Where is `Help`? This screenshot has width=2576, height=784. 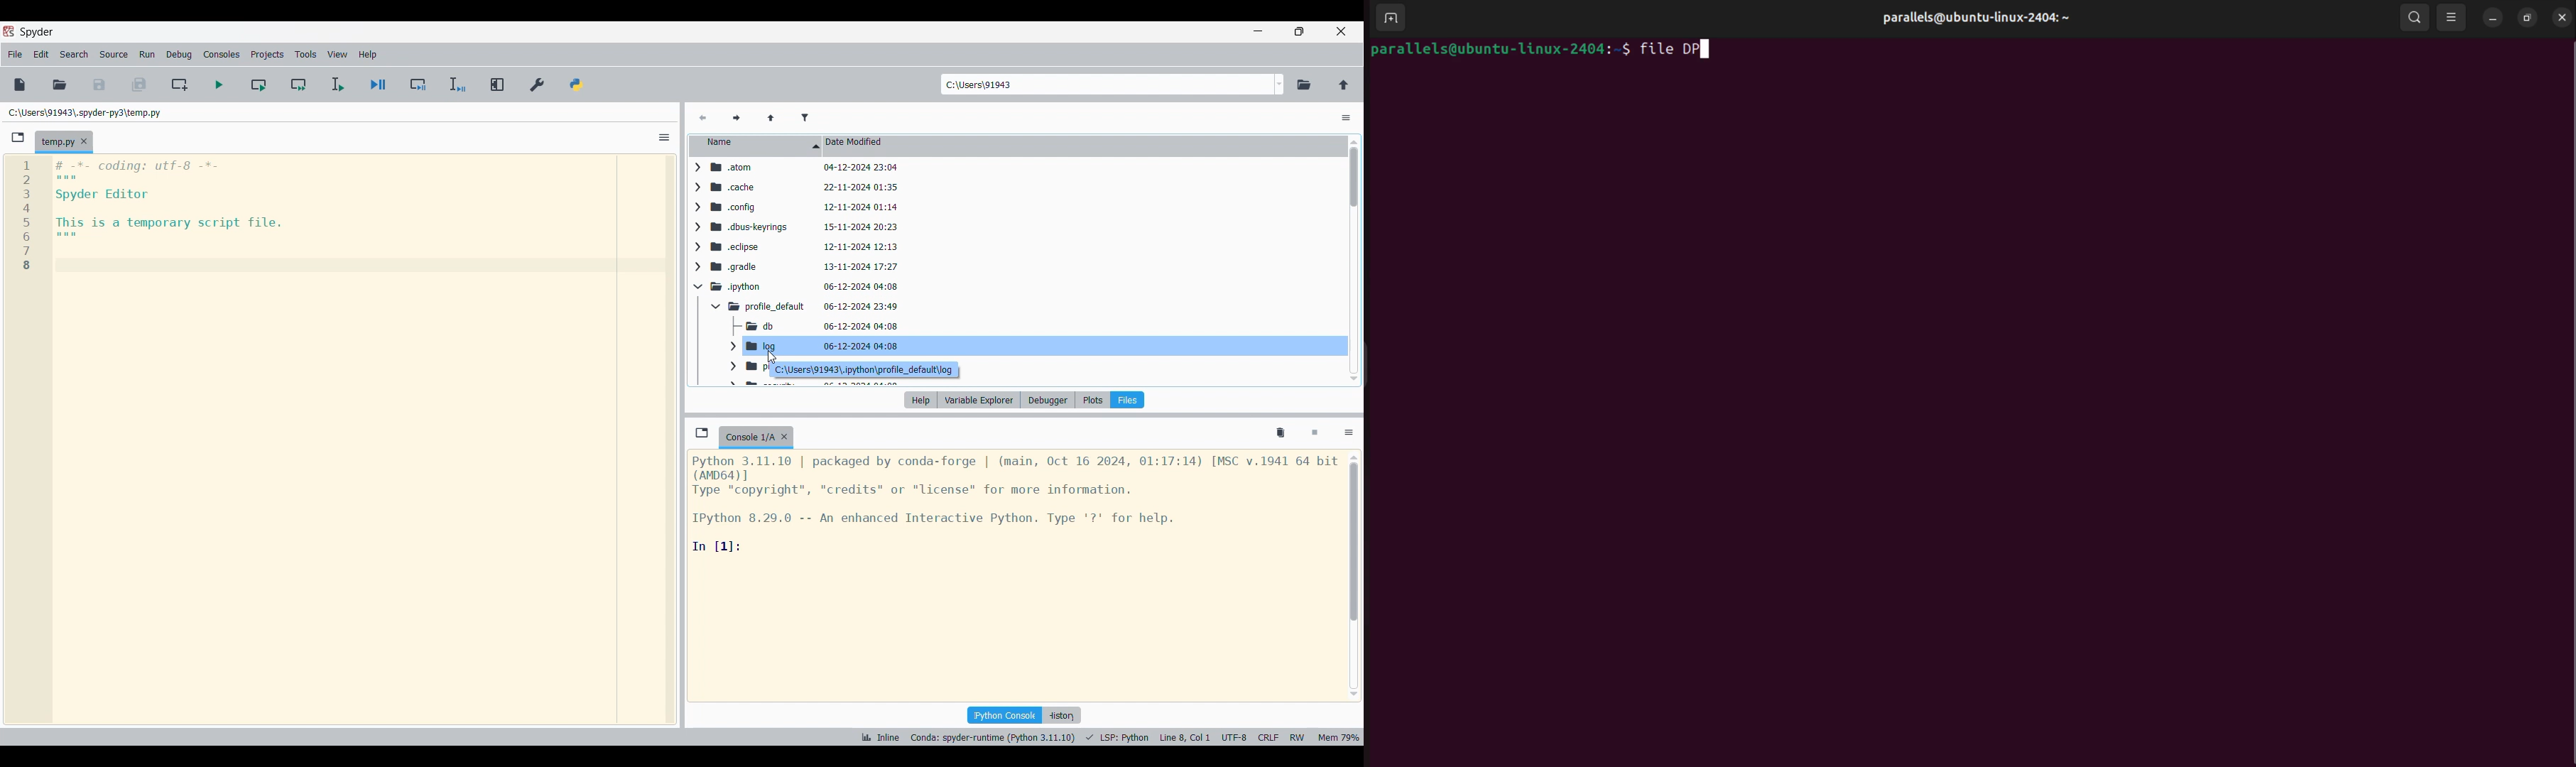
Help is located at coordinates (920, 400).